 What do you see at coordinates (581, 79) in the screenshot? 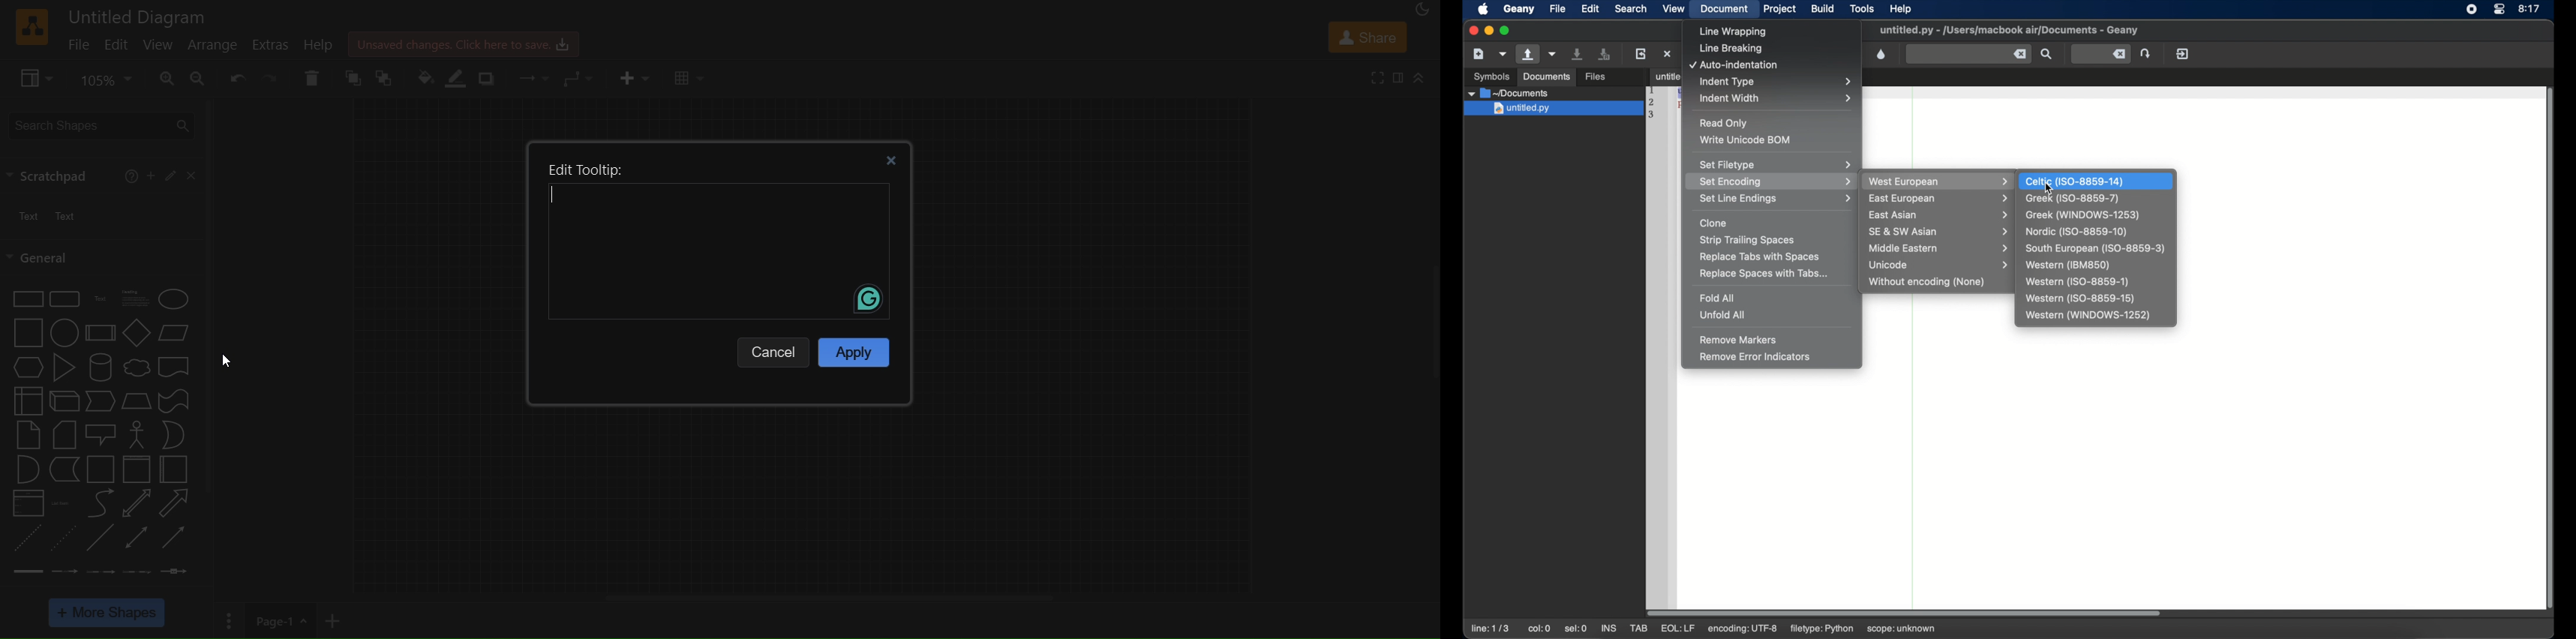
I see `waypoints` at bounding box center [581, 79].